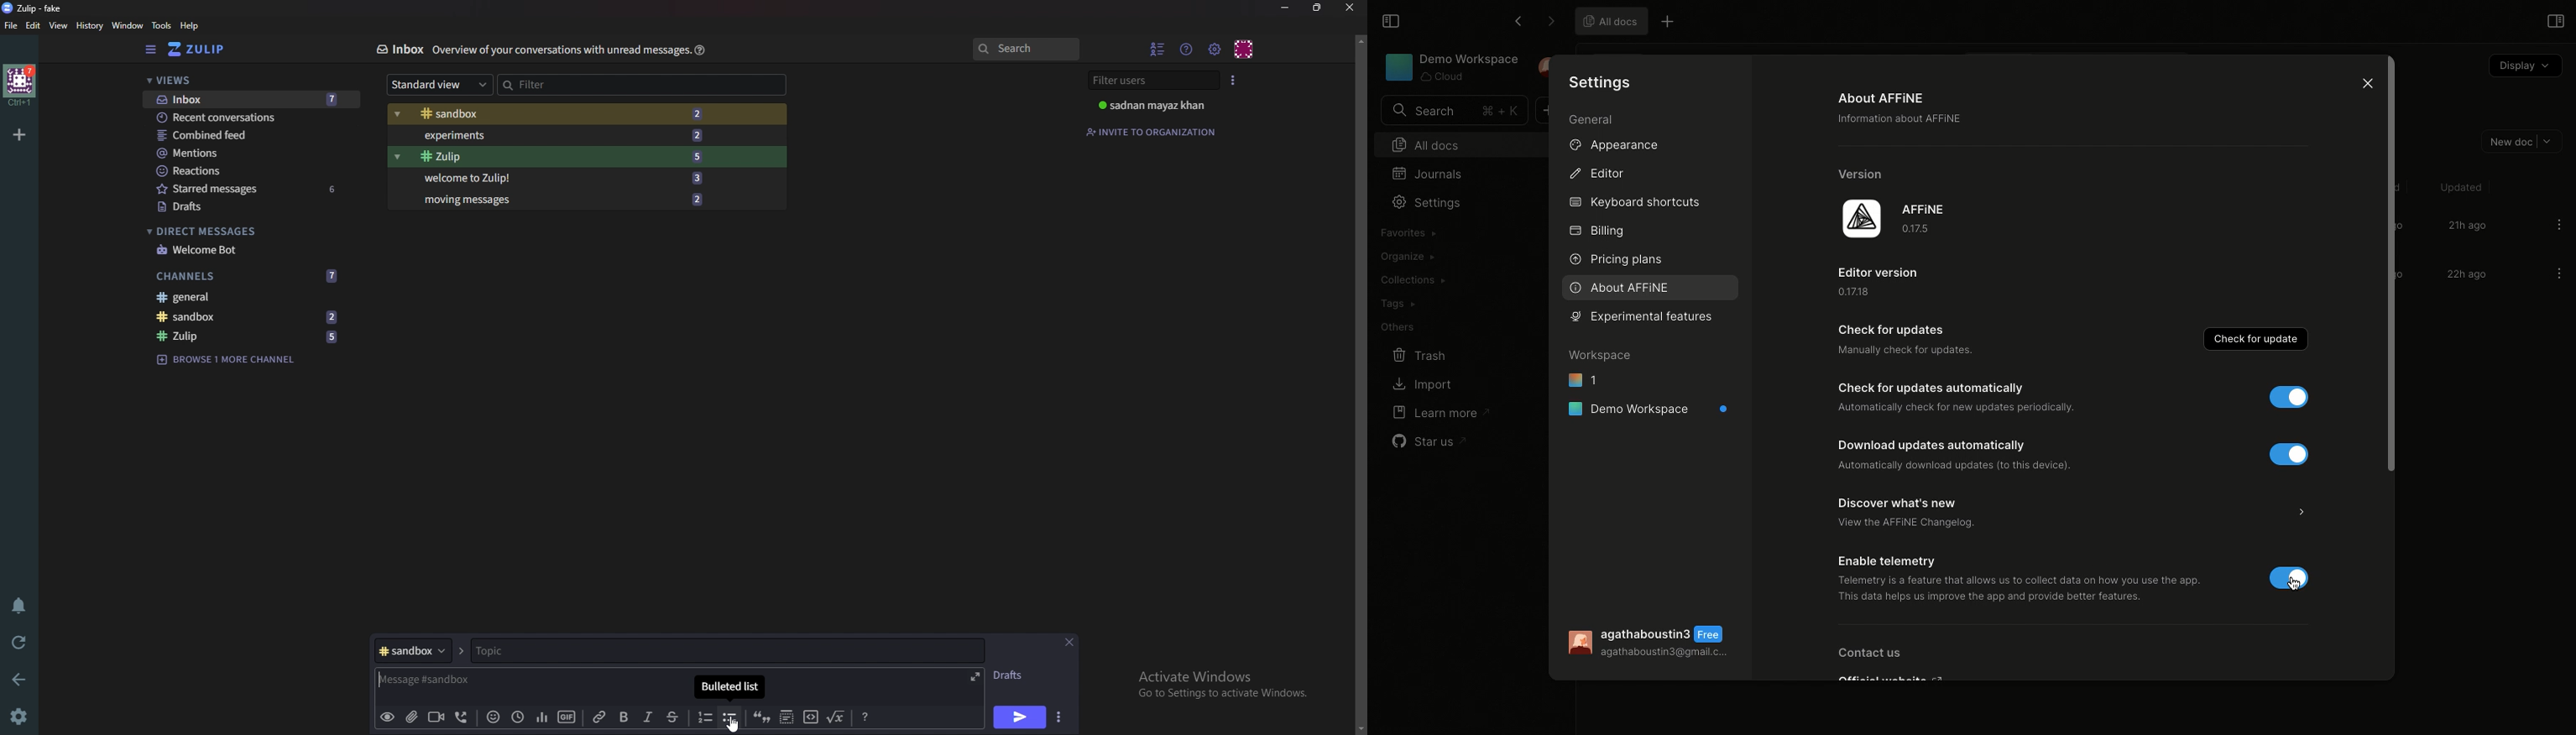  I want to click on Channel, so click(413, 650).